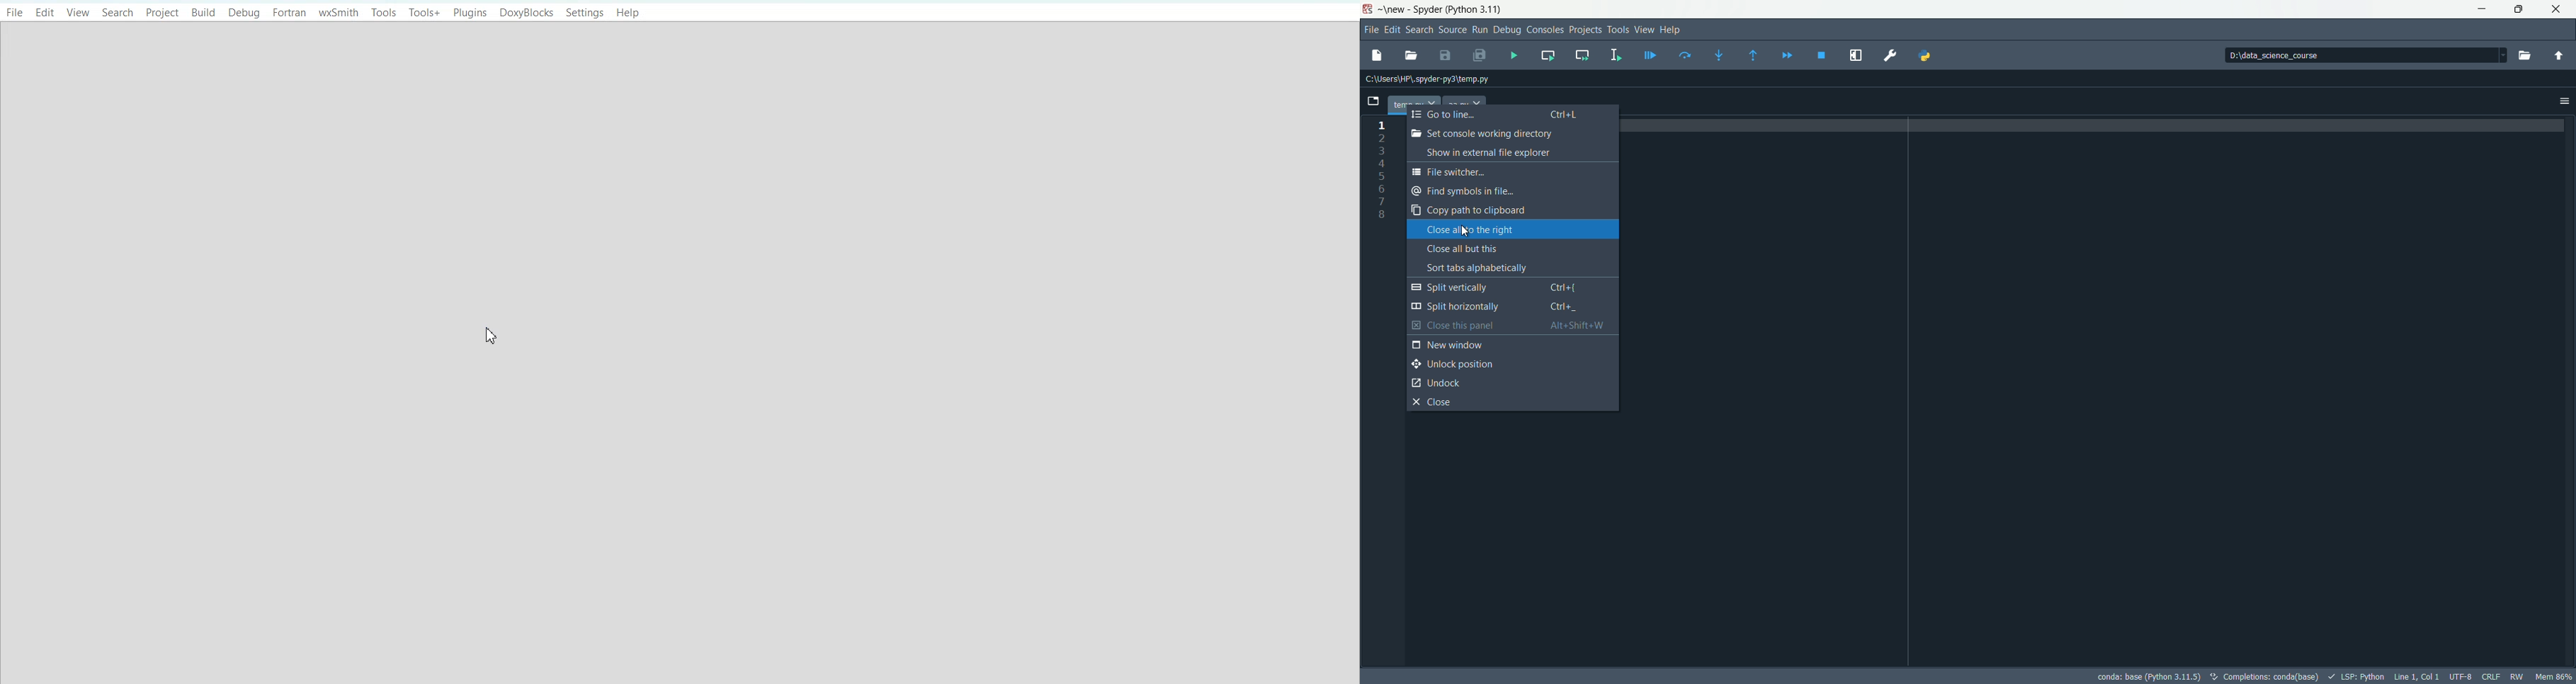 The width and height of the screenshot is (2576, 700). Describe the element at coordinates (1450, 362) in the screenshot. I see `unlock position` at that location.